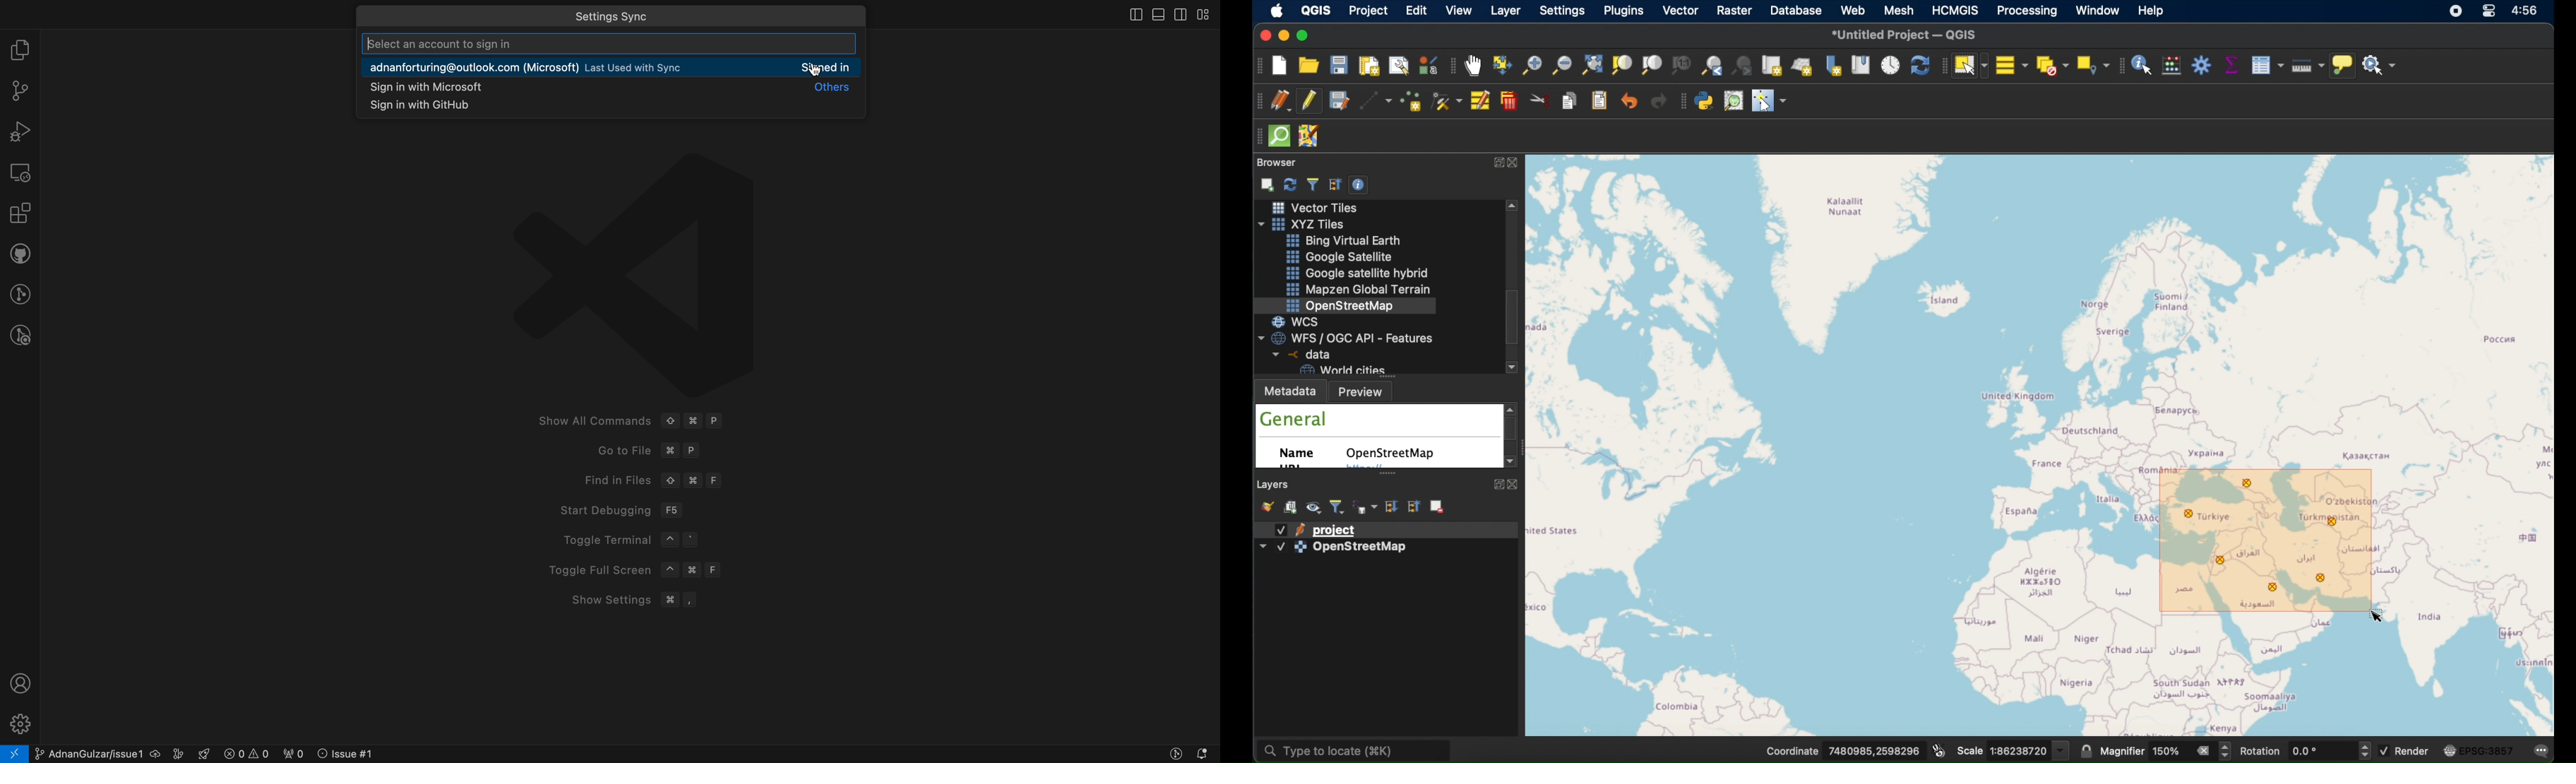 This screenshot has width=2576, height=784. Describe the element at coordinates (1473, 66) in the screenshot. I see `pan tool` at that location.